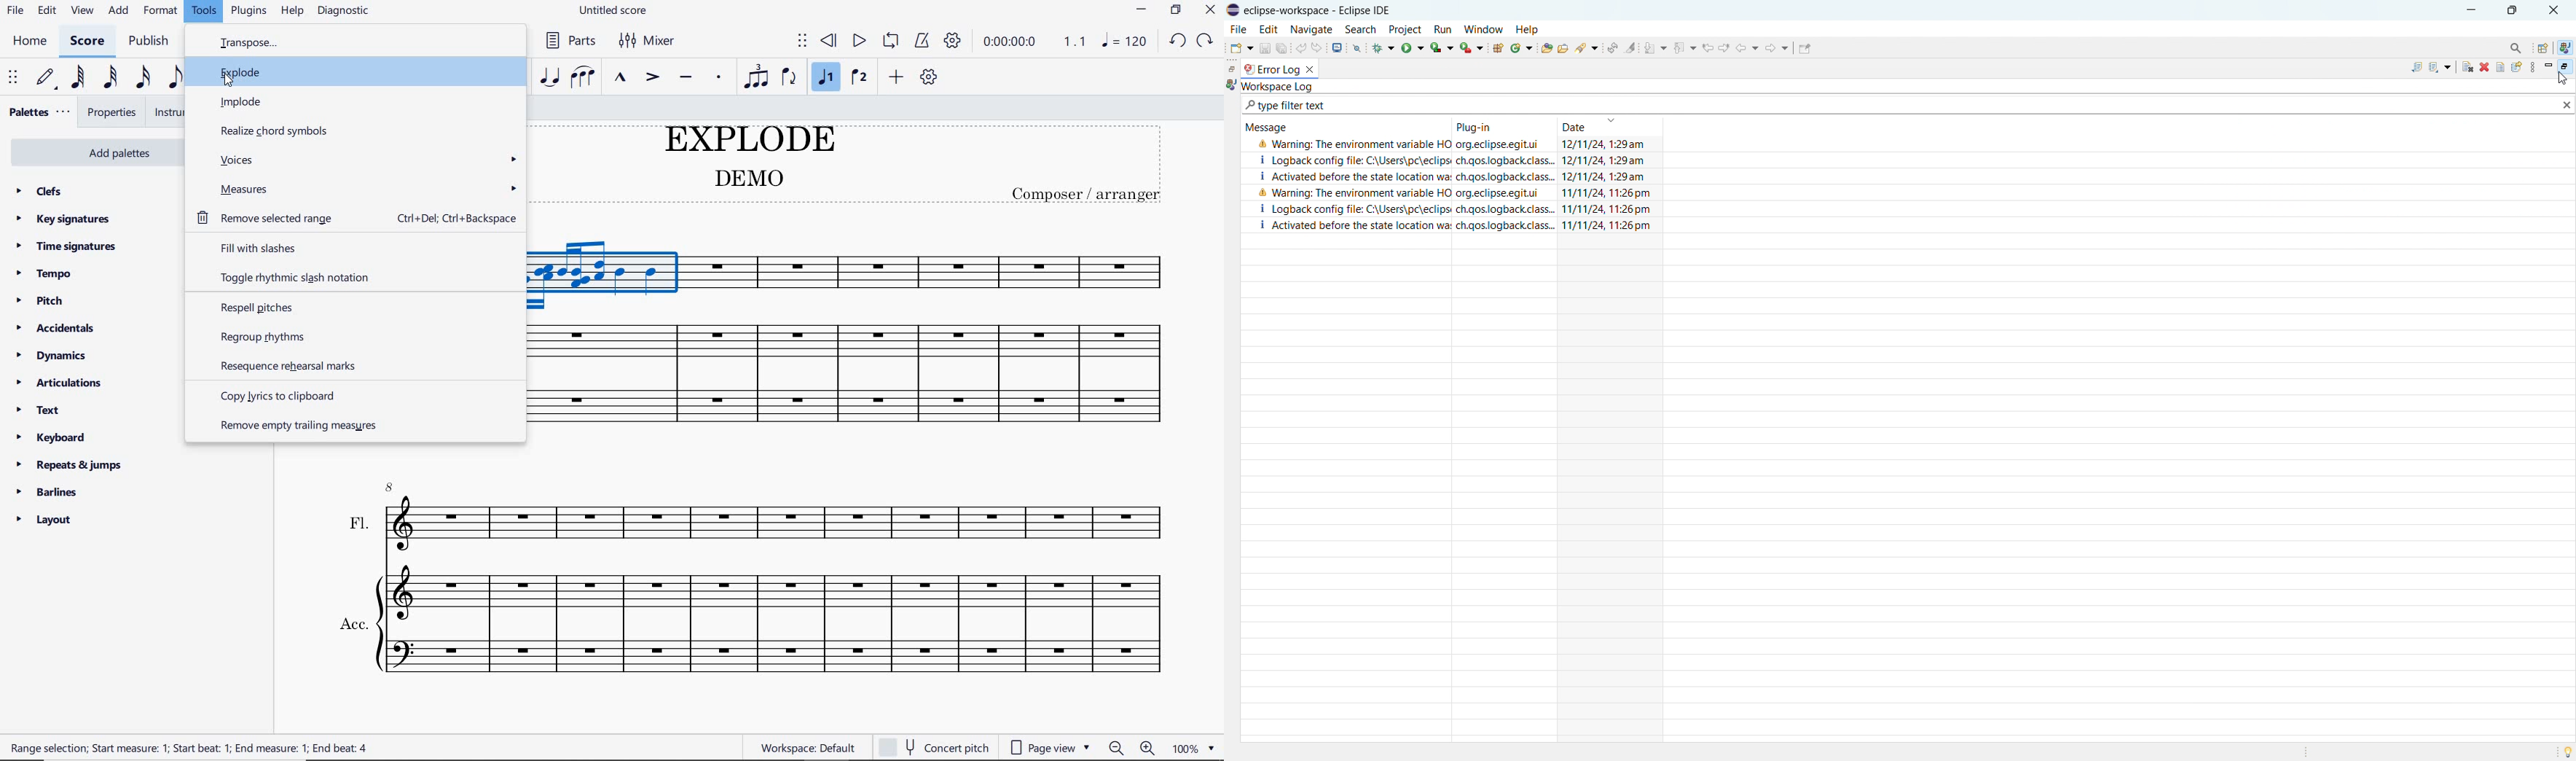 This screenshot has width=2576, height=784. I want to click on skip all breakpoints, so click(1358, 48).